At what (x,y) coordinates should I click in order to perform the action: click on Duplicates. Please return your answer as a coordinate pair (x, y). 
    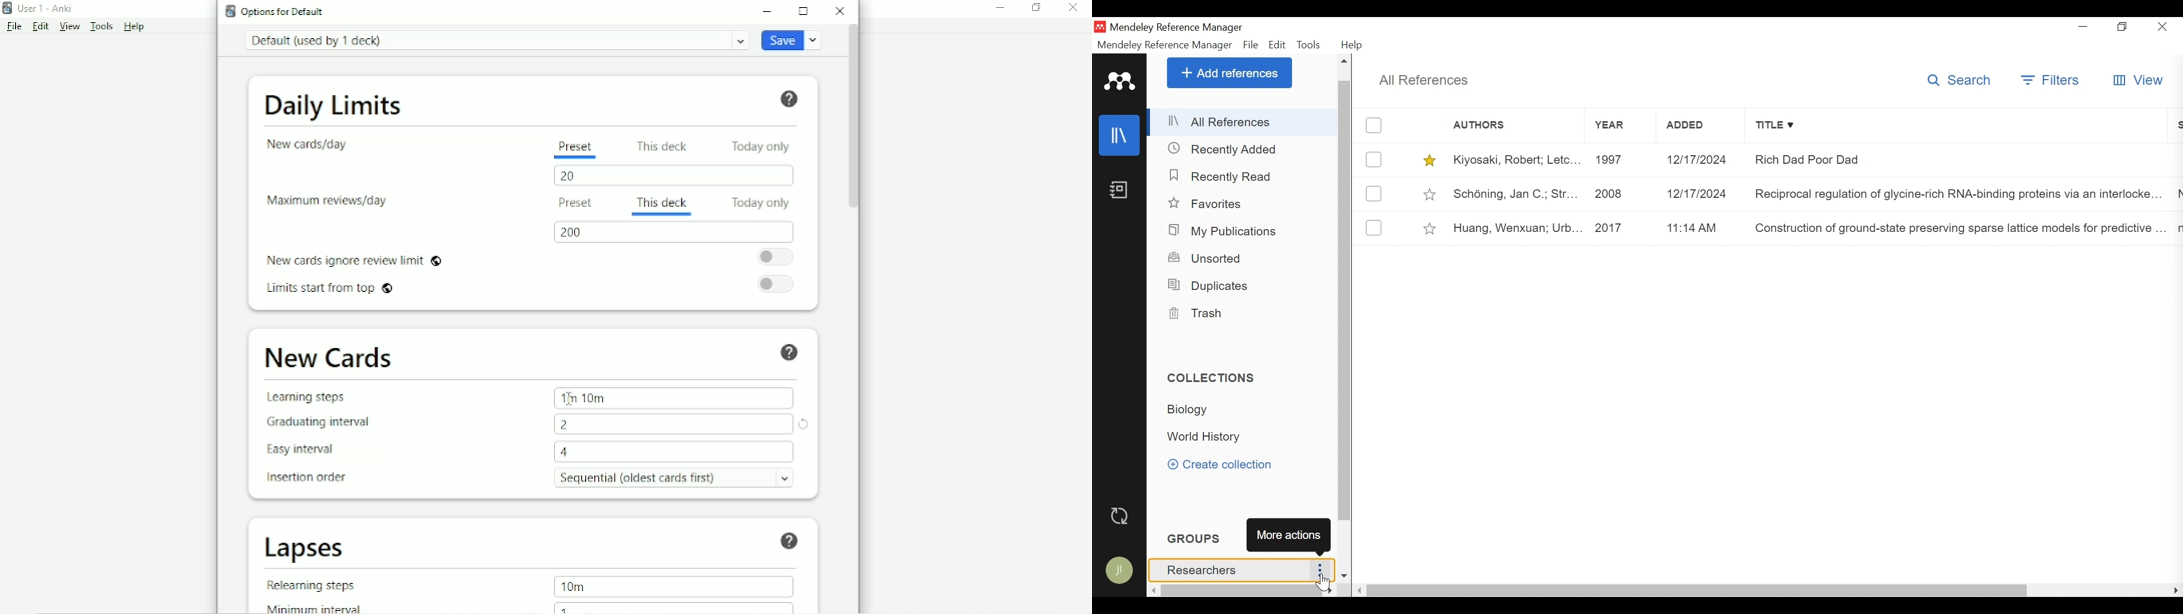
    Looking at the image, I should click on (1209, 285).